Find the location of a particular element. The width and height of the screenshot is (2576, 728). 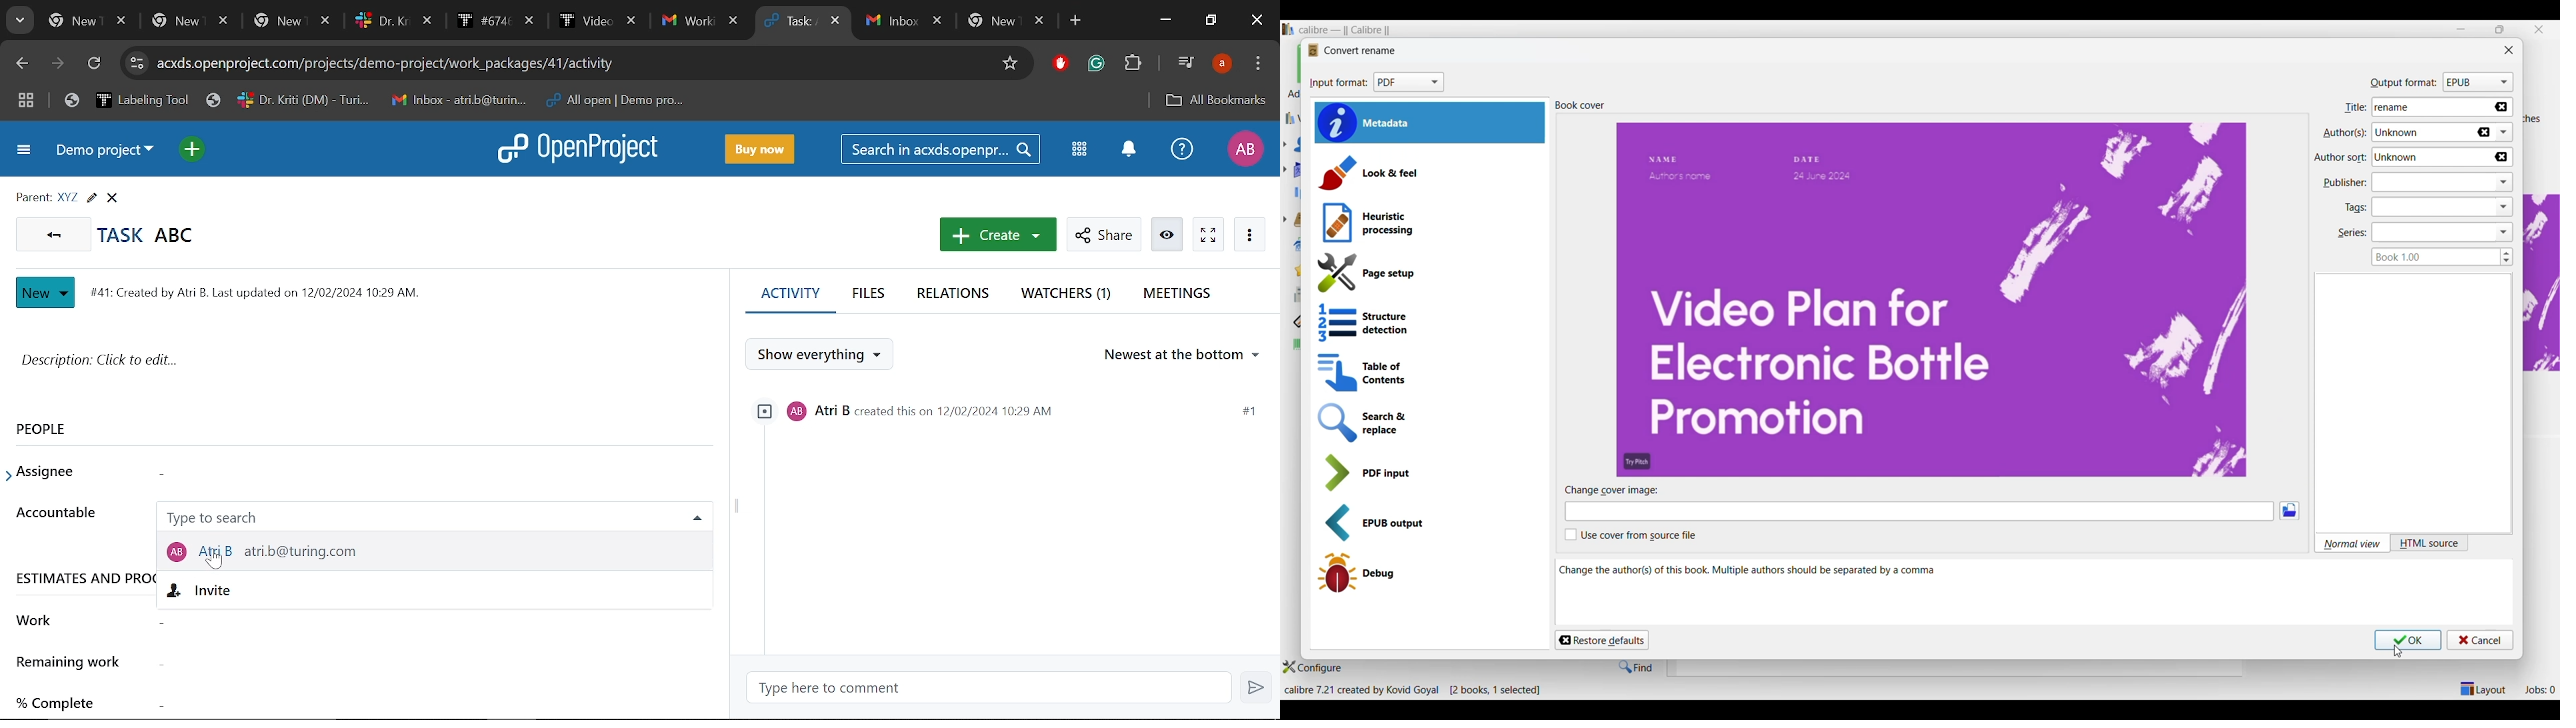

List authors is located at coordinates (2504, 132).